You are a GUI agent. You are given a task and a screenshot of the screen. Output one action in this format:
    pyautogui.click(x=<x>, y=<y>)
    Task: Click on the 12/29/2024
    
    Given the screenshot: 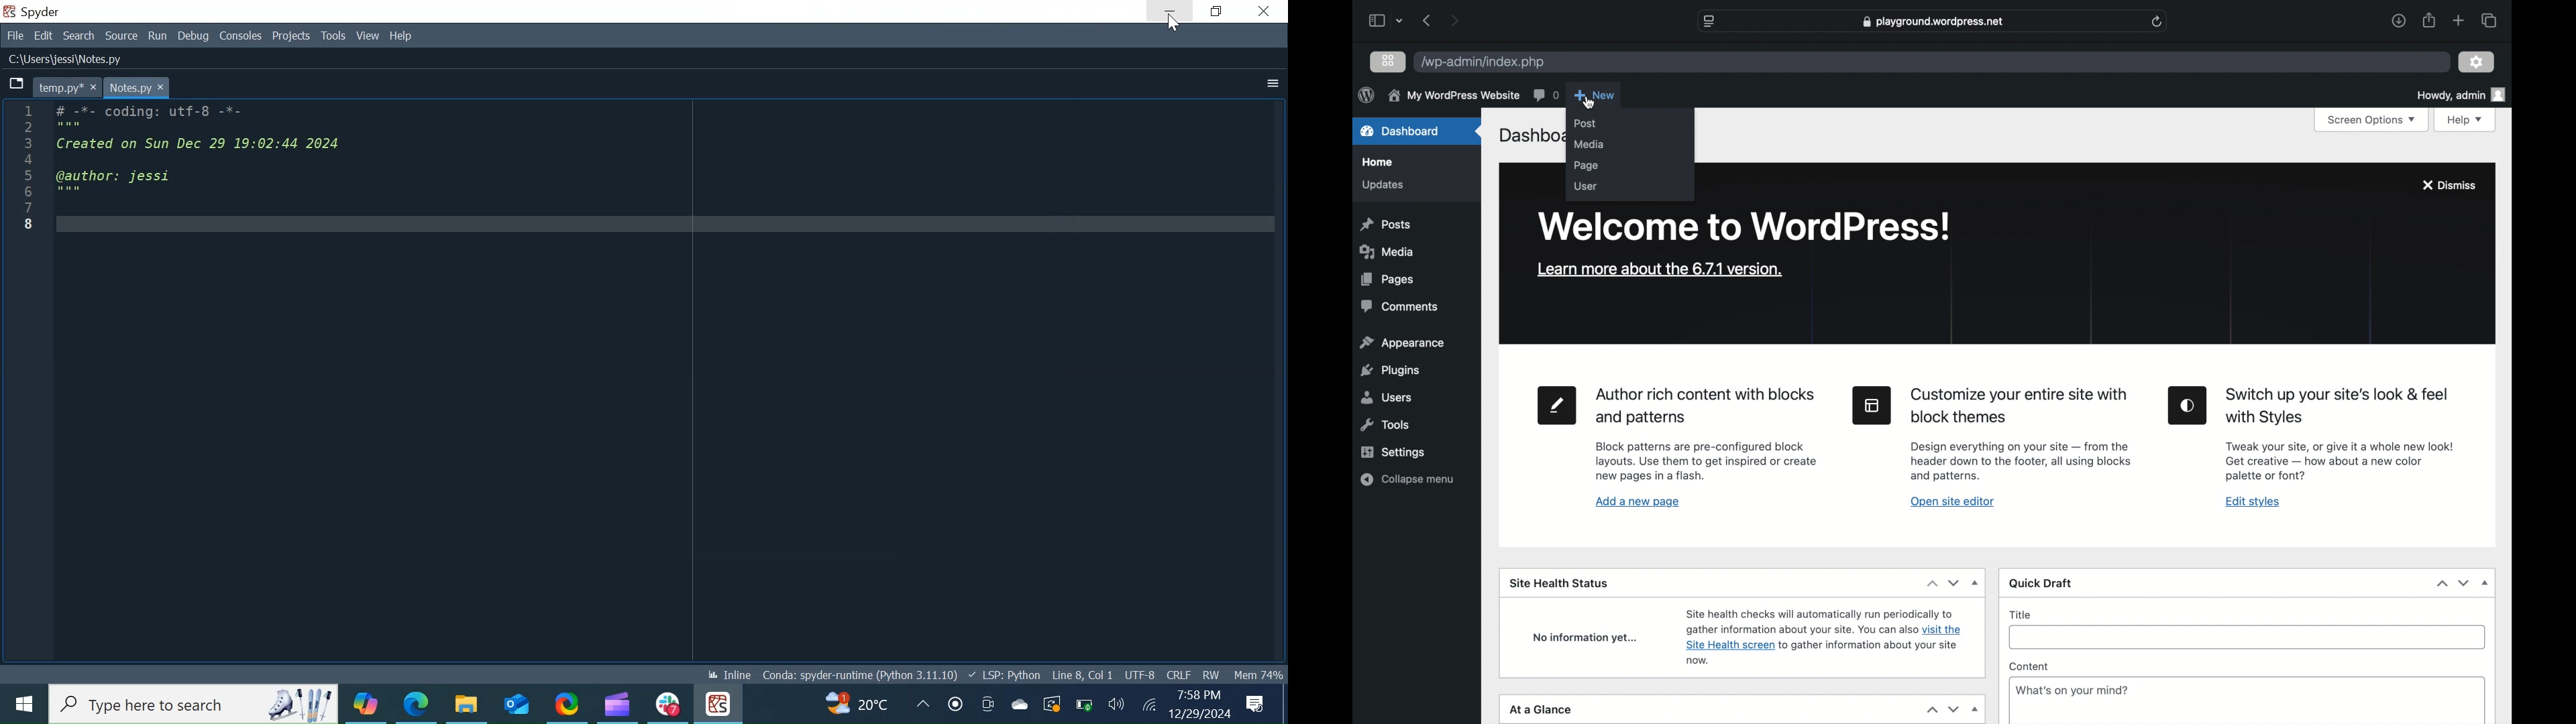 What is the action you would take?
    pyautogui.click(x=1202, y=714)
    